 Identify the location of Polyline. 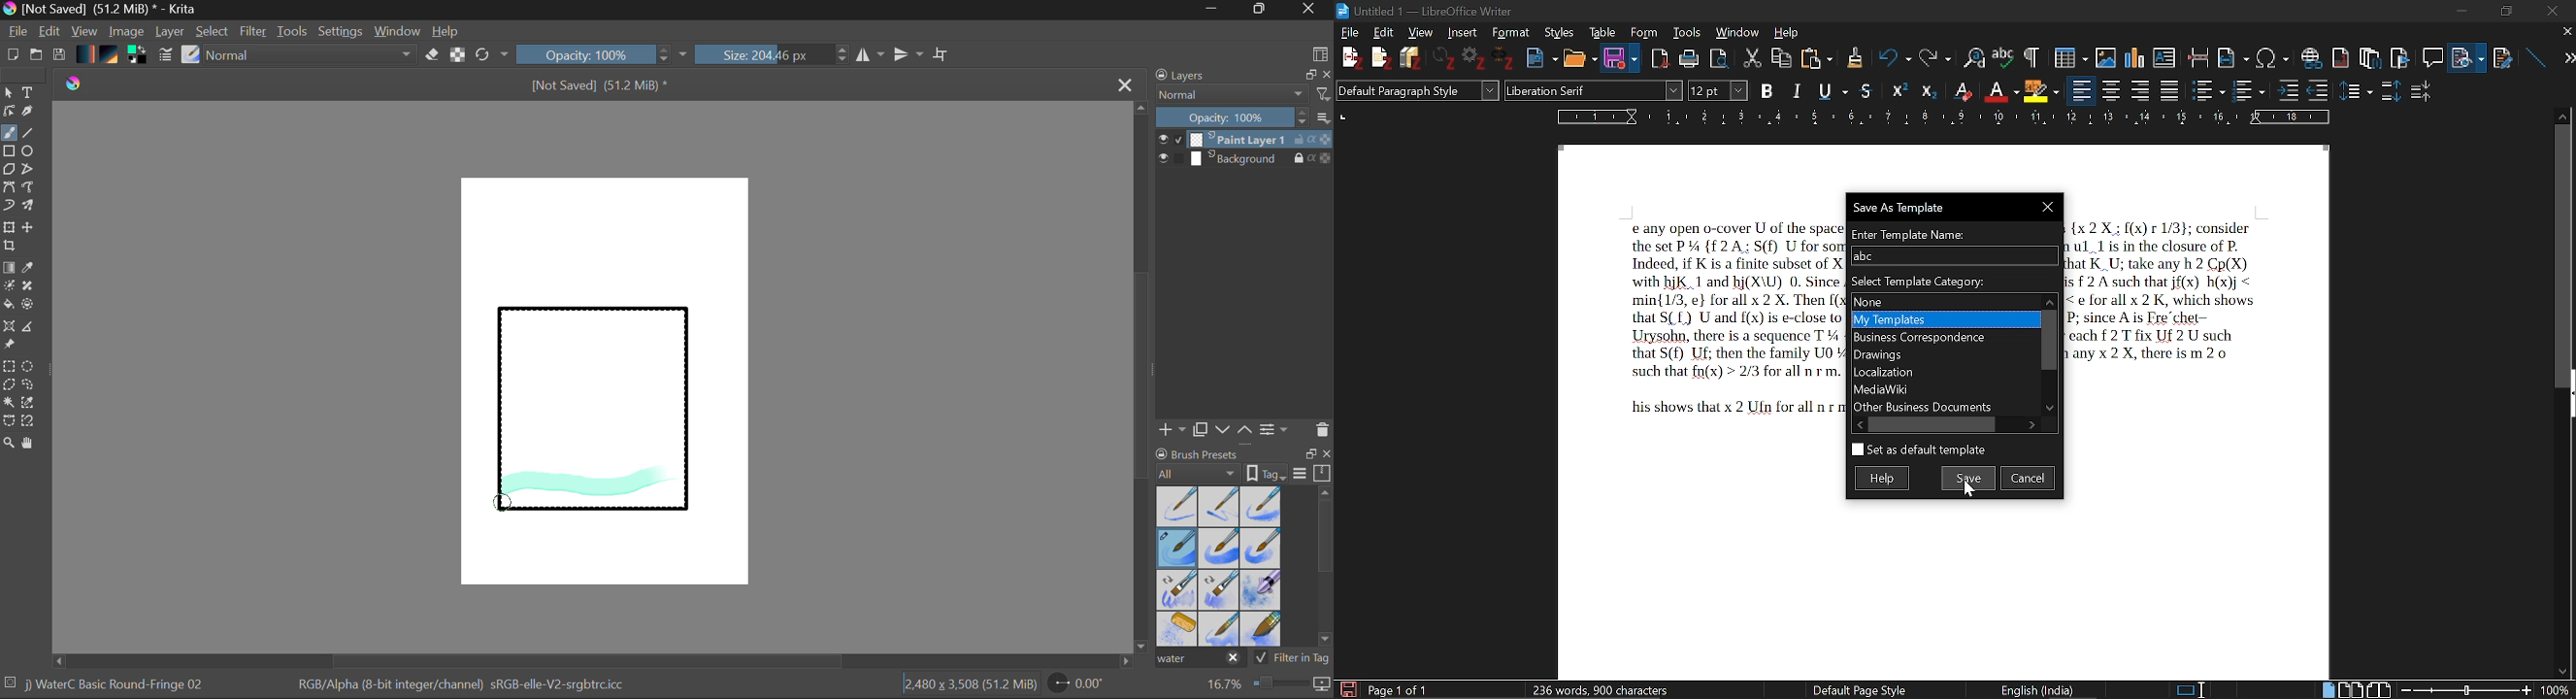
(29, 170).